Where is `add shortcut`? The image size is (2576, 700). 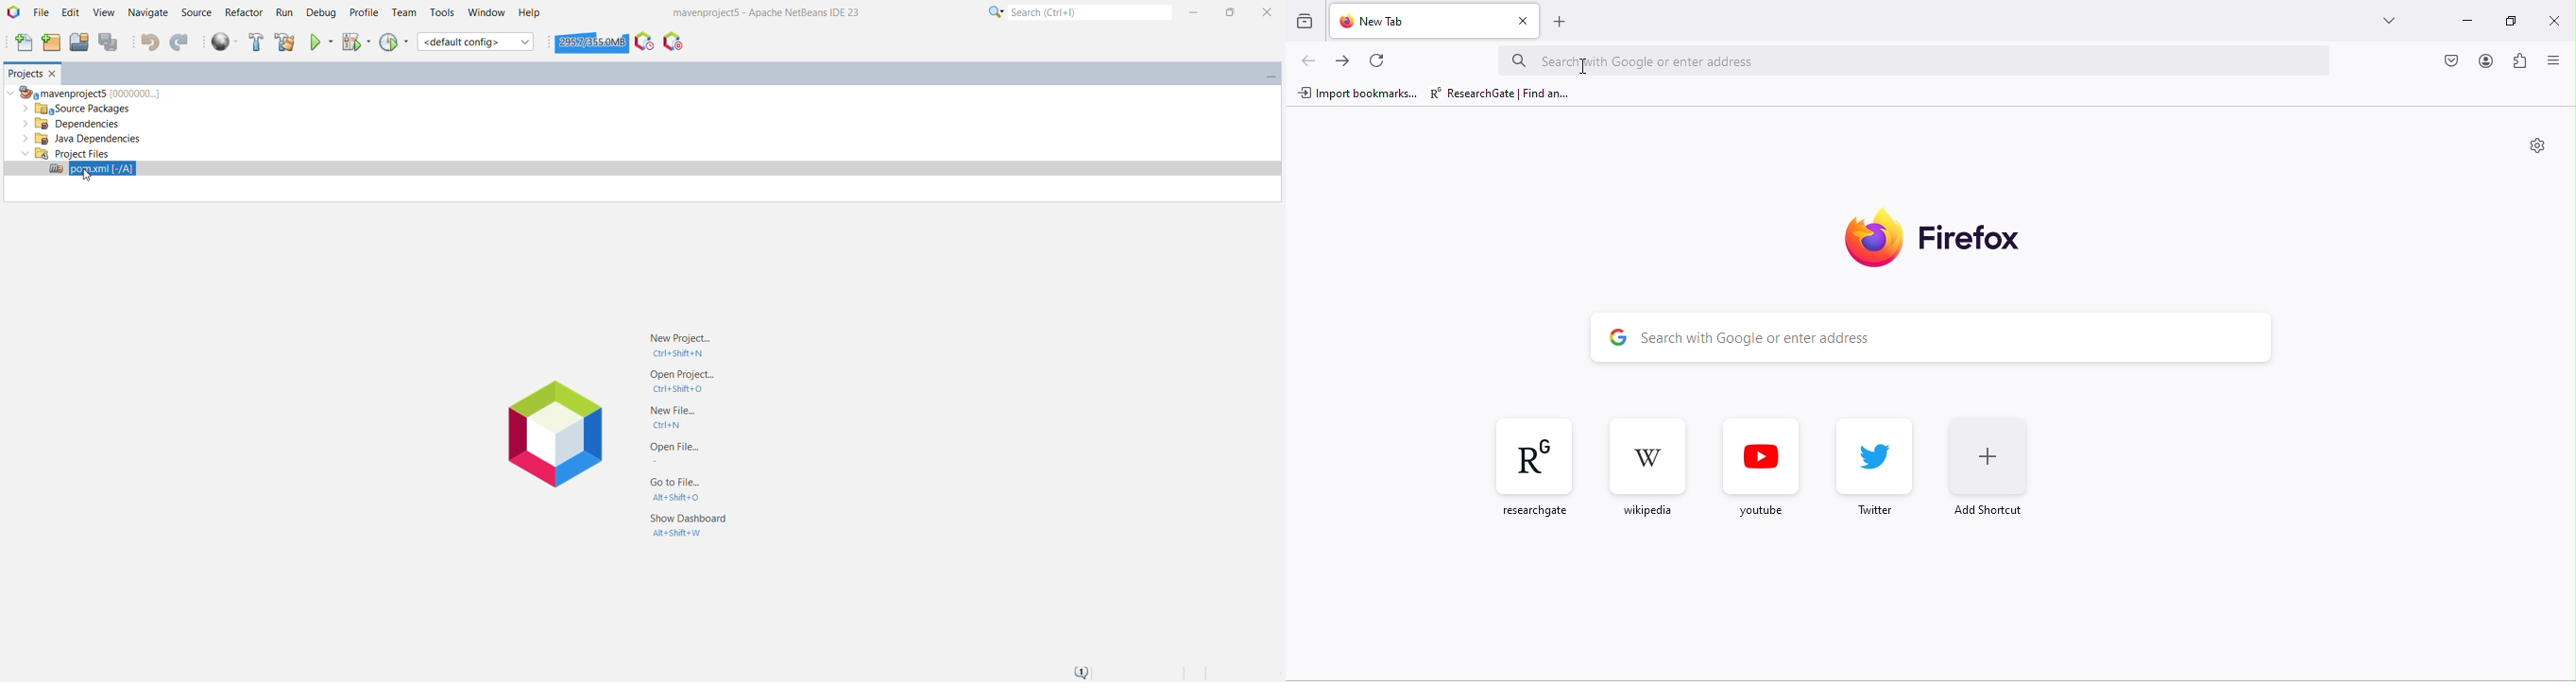
add shortcut is located at coordinates (1991, 467).